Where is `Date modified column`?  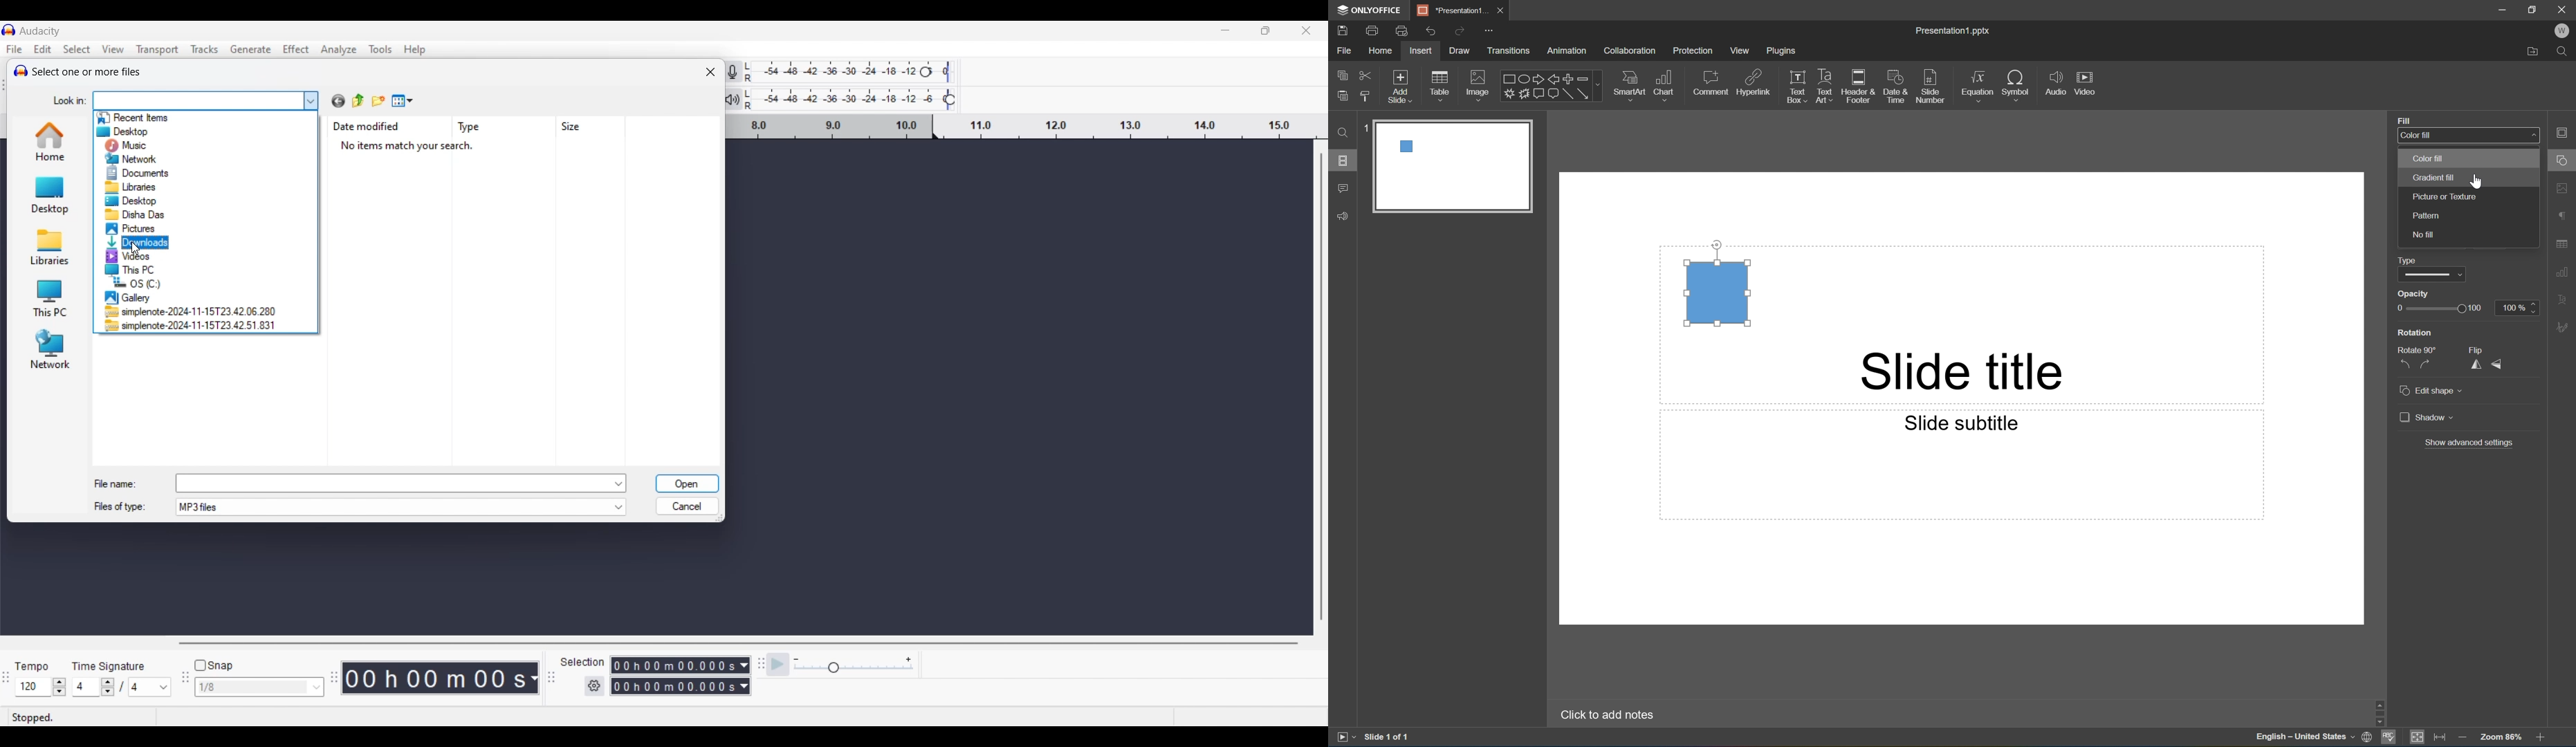 Date modified column is located at coordinates (369, 127).